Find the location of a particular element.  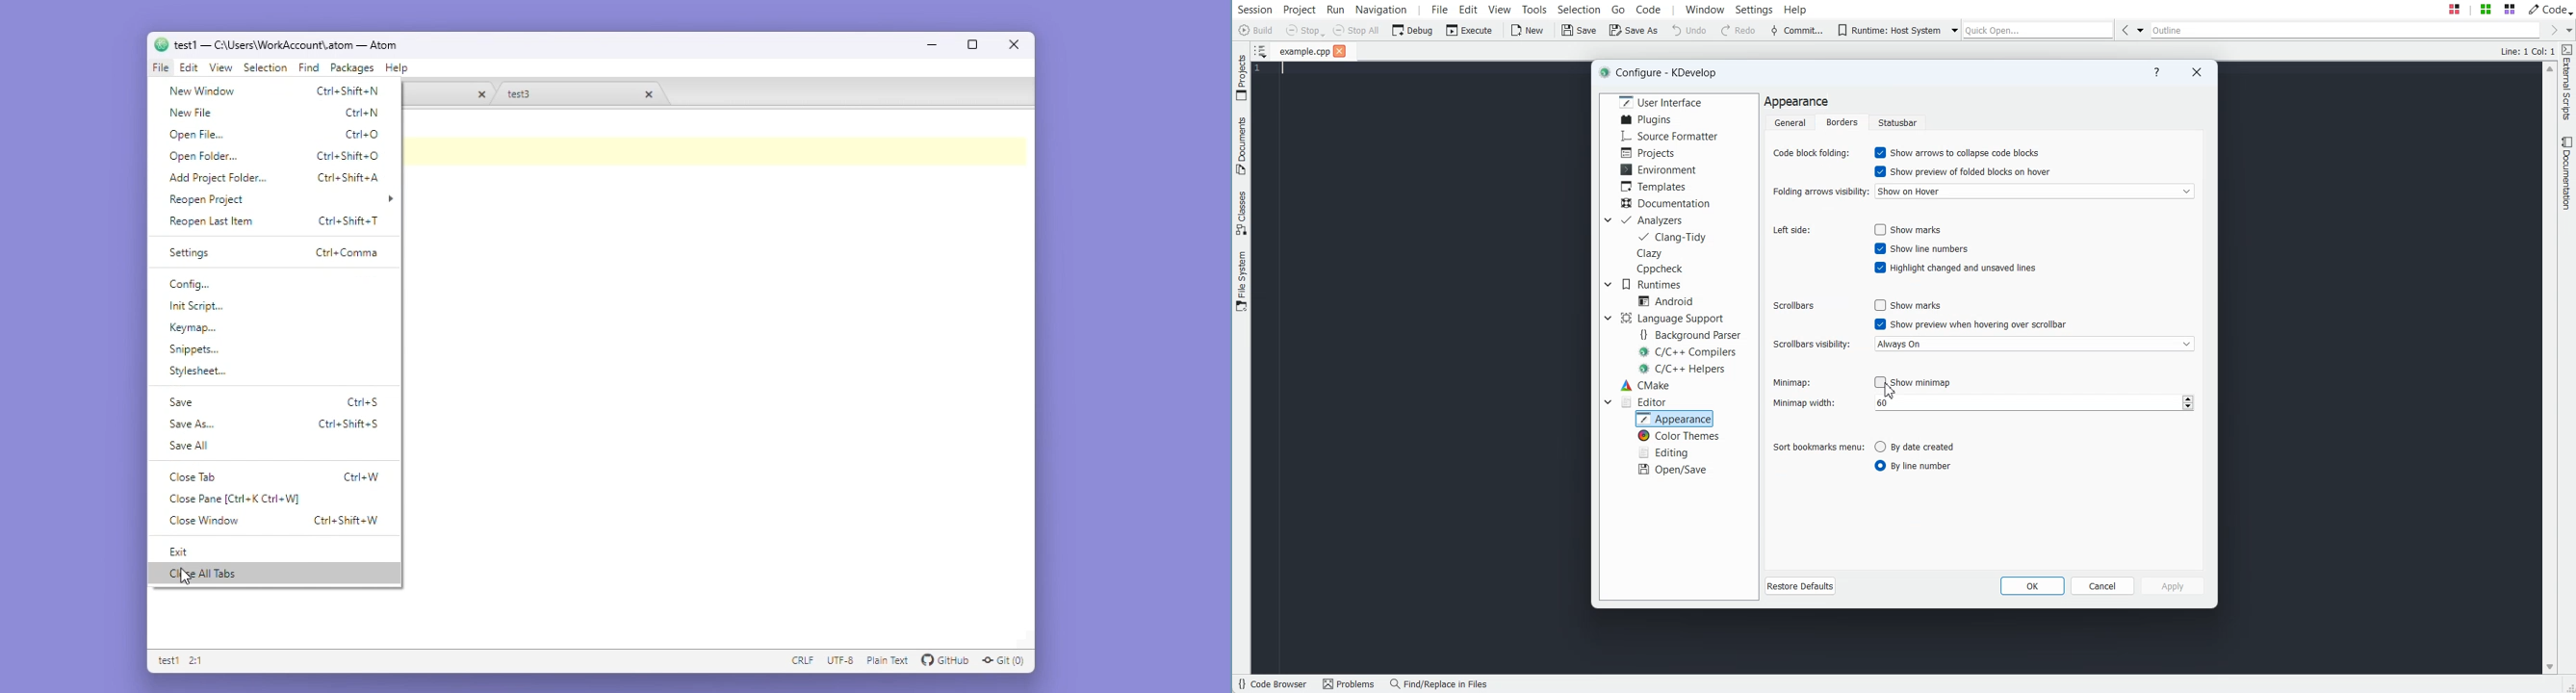

Documents is located at coordinates (1241, 146).